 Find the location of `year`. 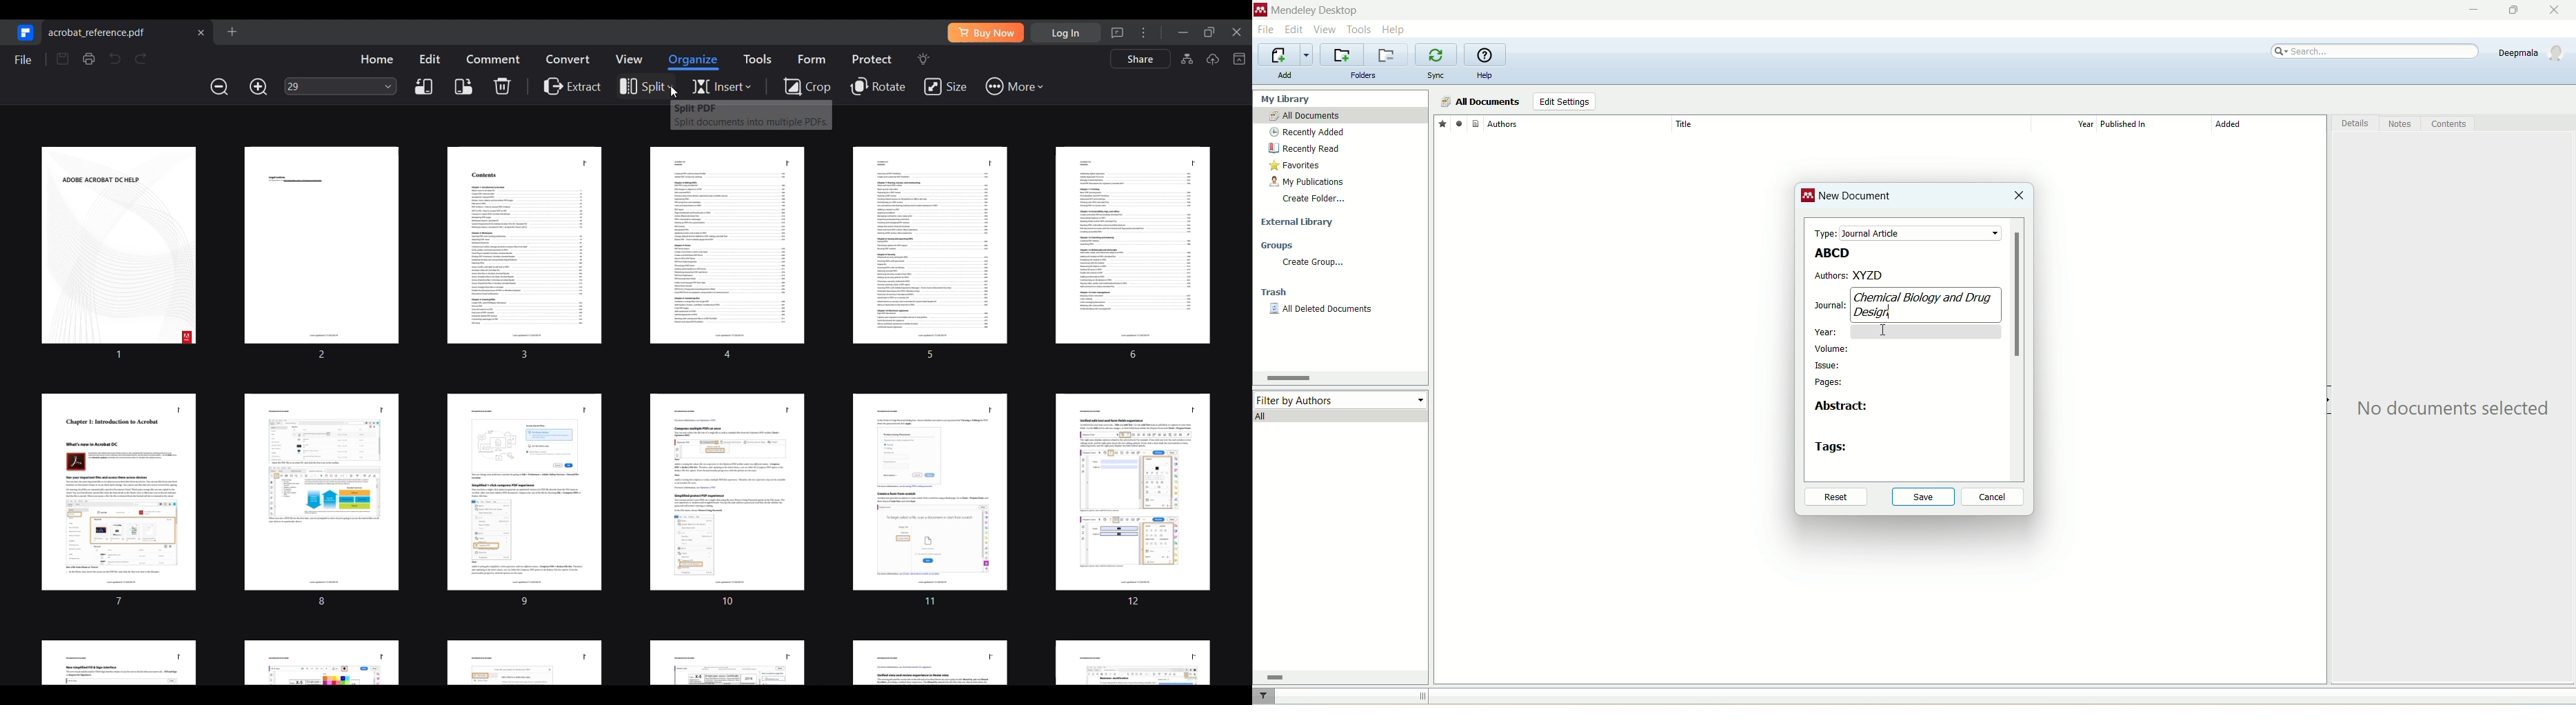

year is located at coordinates (2069, 124).